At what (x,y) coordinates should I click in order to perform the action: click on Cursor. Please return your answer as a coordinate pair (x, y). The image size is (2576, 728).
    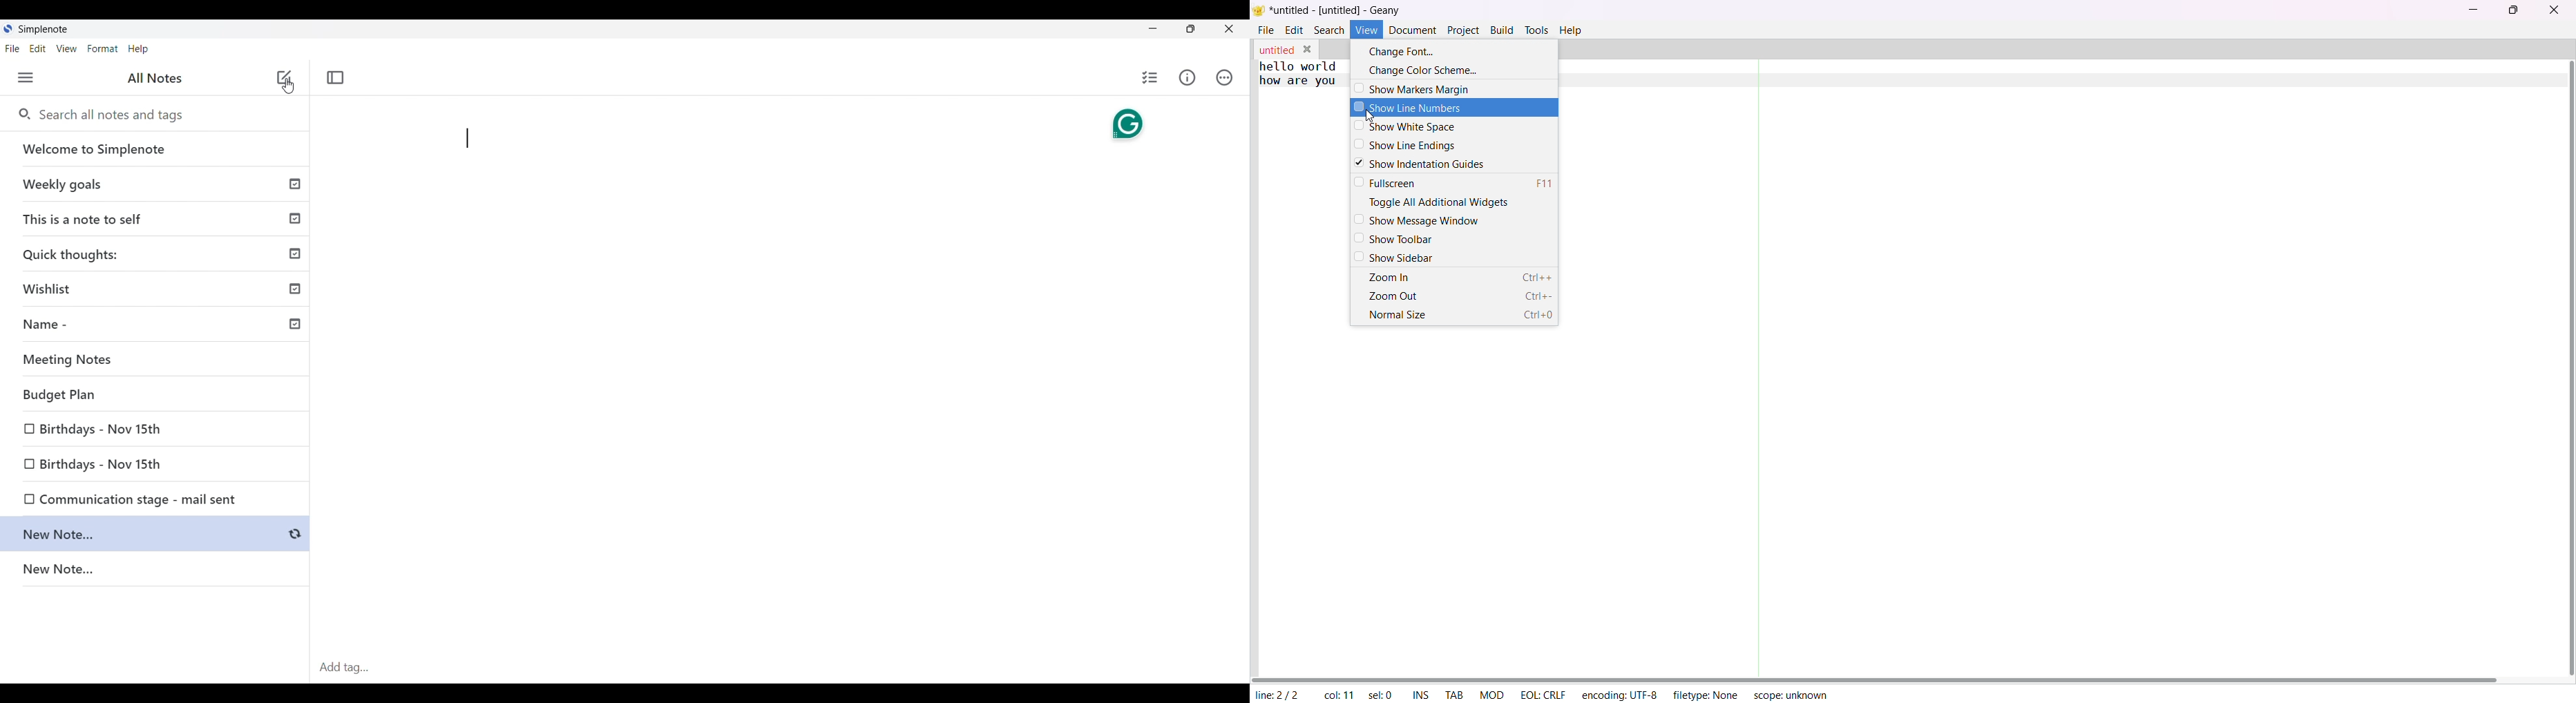
    Looking at the image, I should click on (288, 86).